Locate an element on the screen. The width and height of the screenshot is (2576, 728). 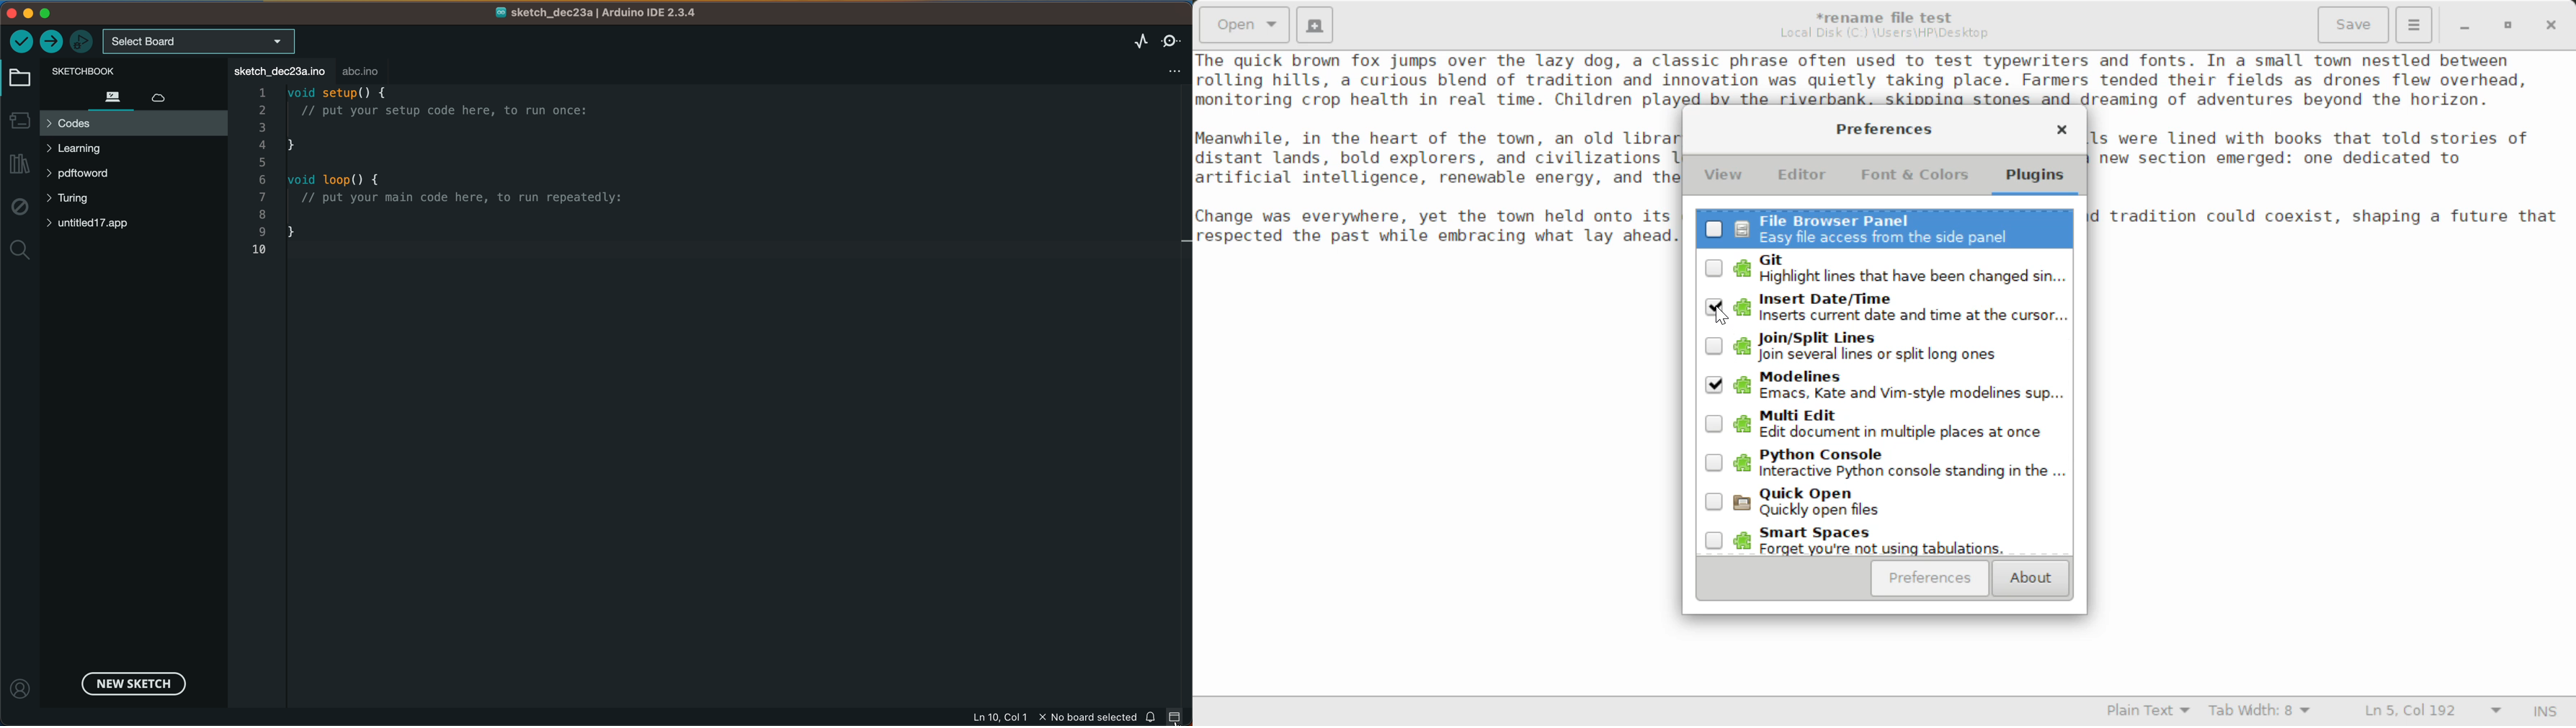
Selected Modelines Plugin is located at coordinates (1887, 388).